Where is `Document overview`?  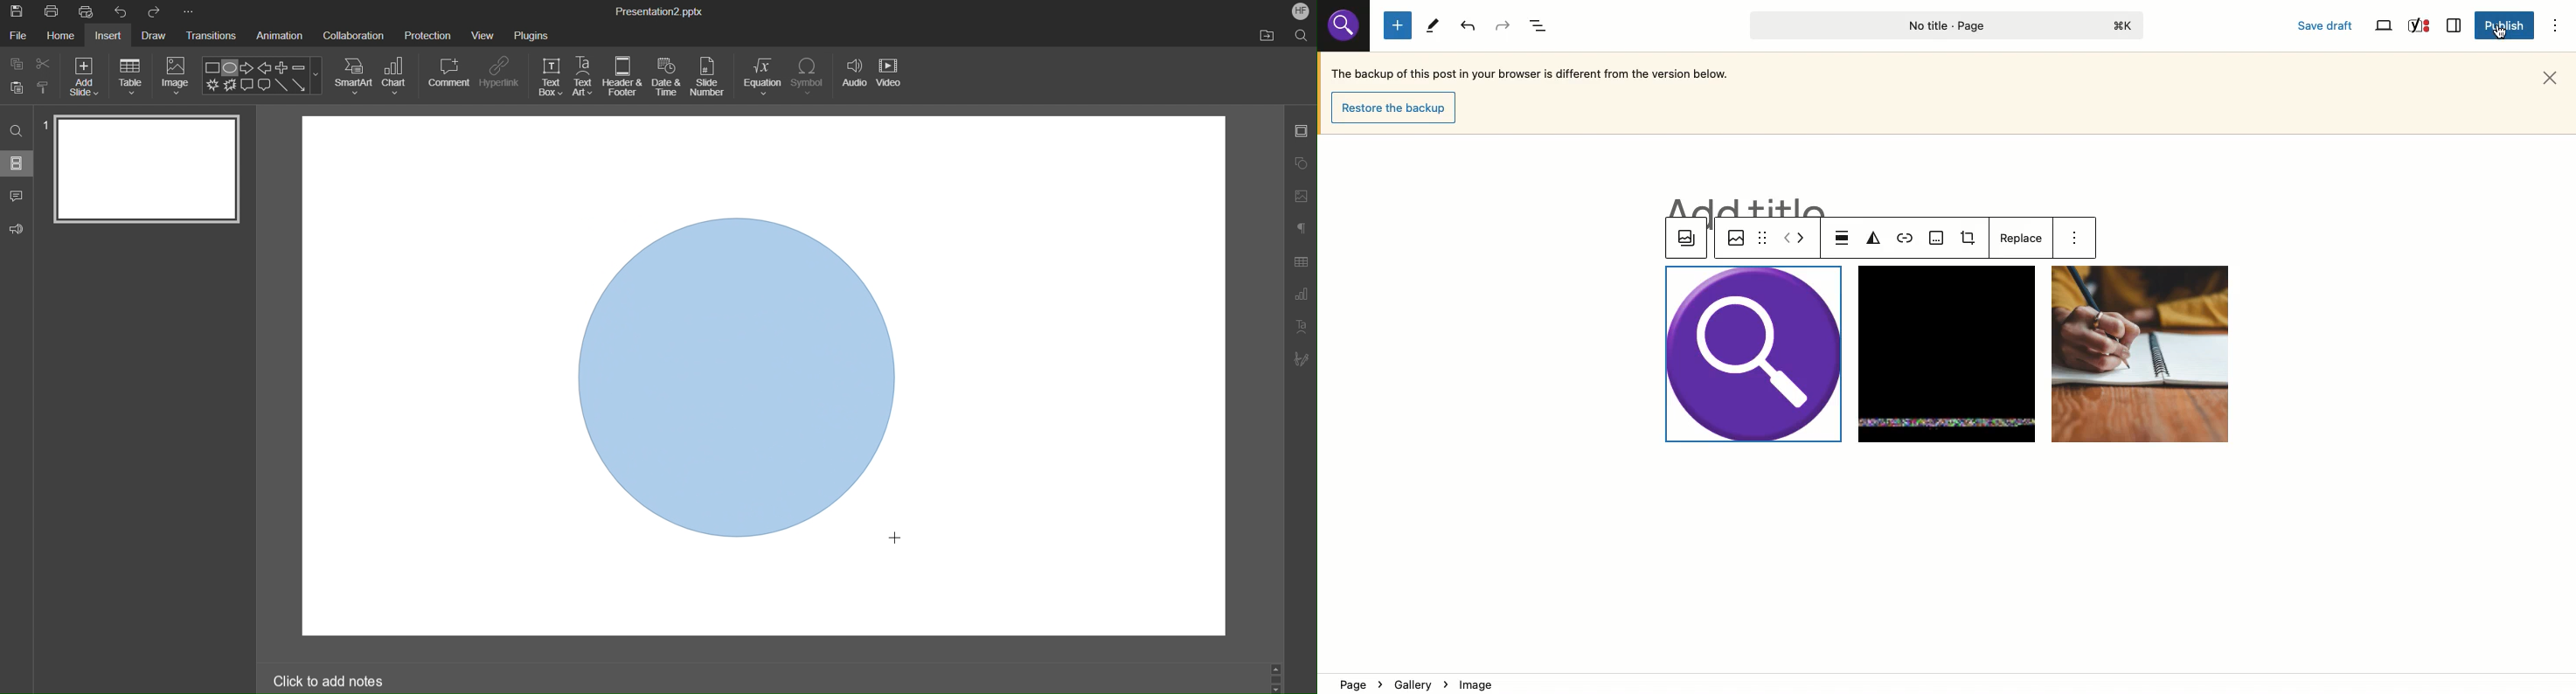
Document overview is located at coordinates (1541, 25).